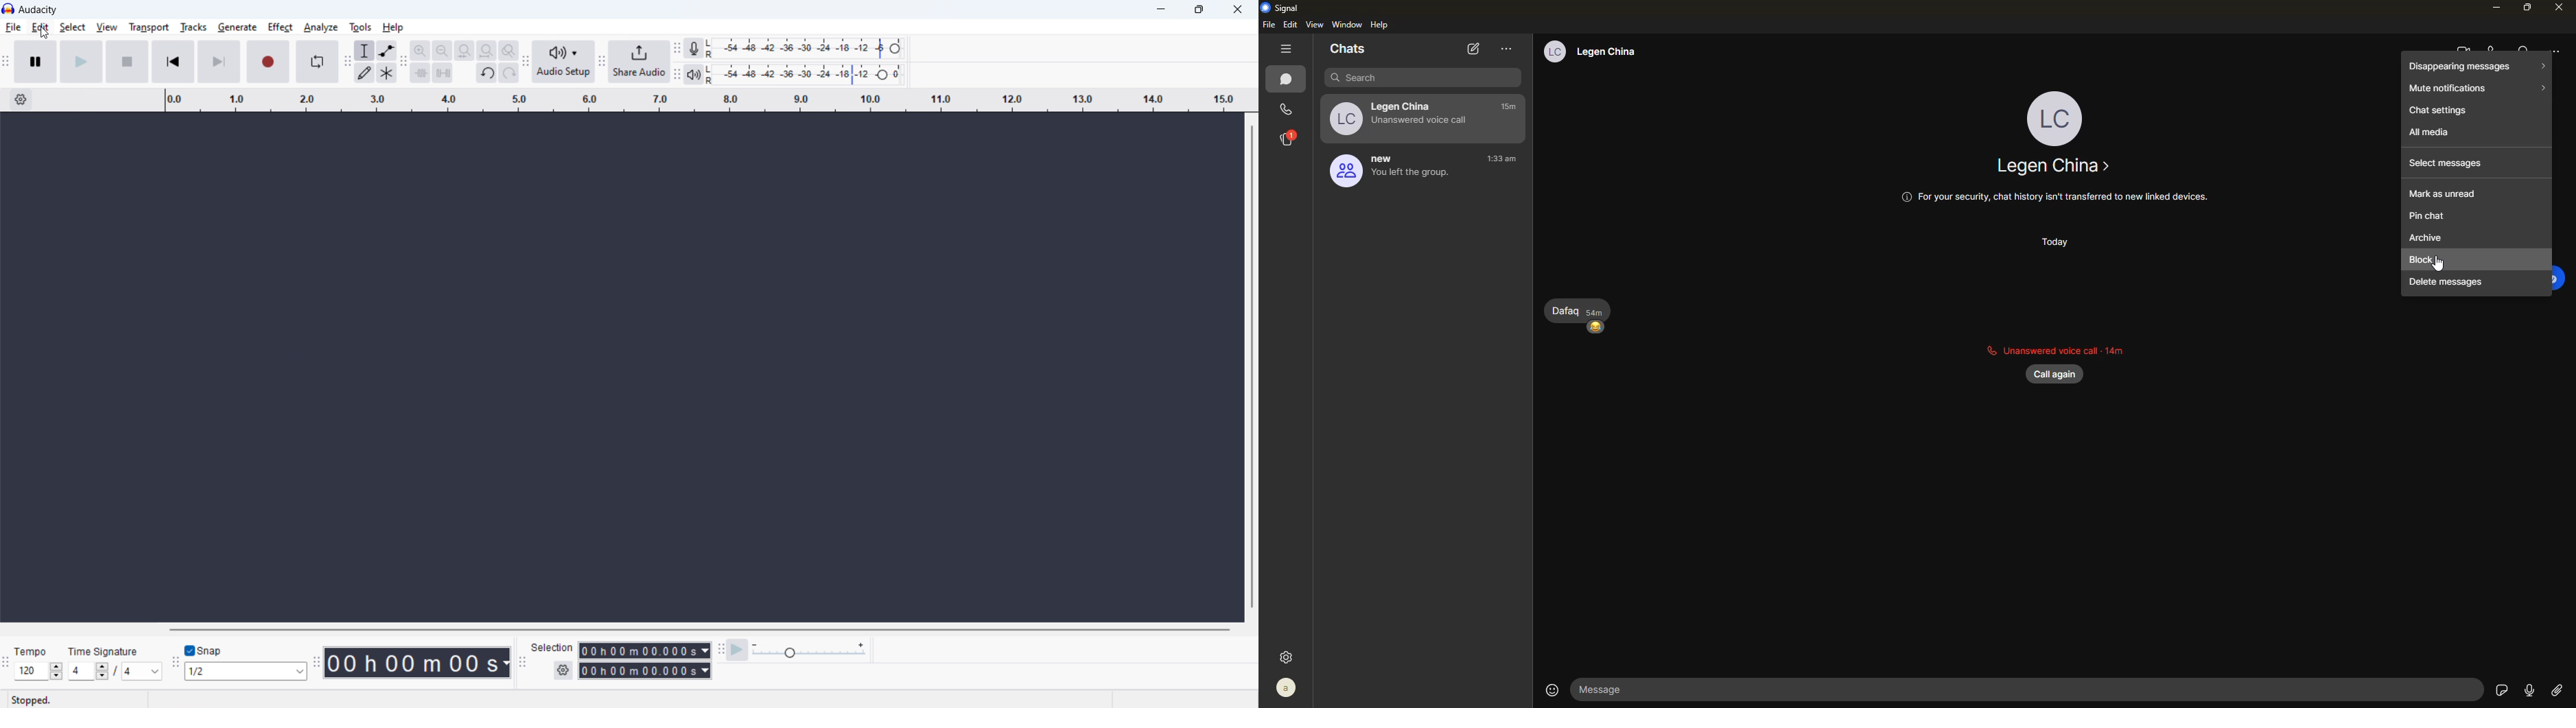  I want to click on zoom out, so click(442, 50).